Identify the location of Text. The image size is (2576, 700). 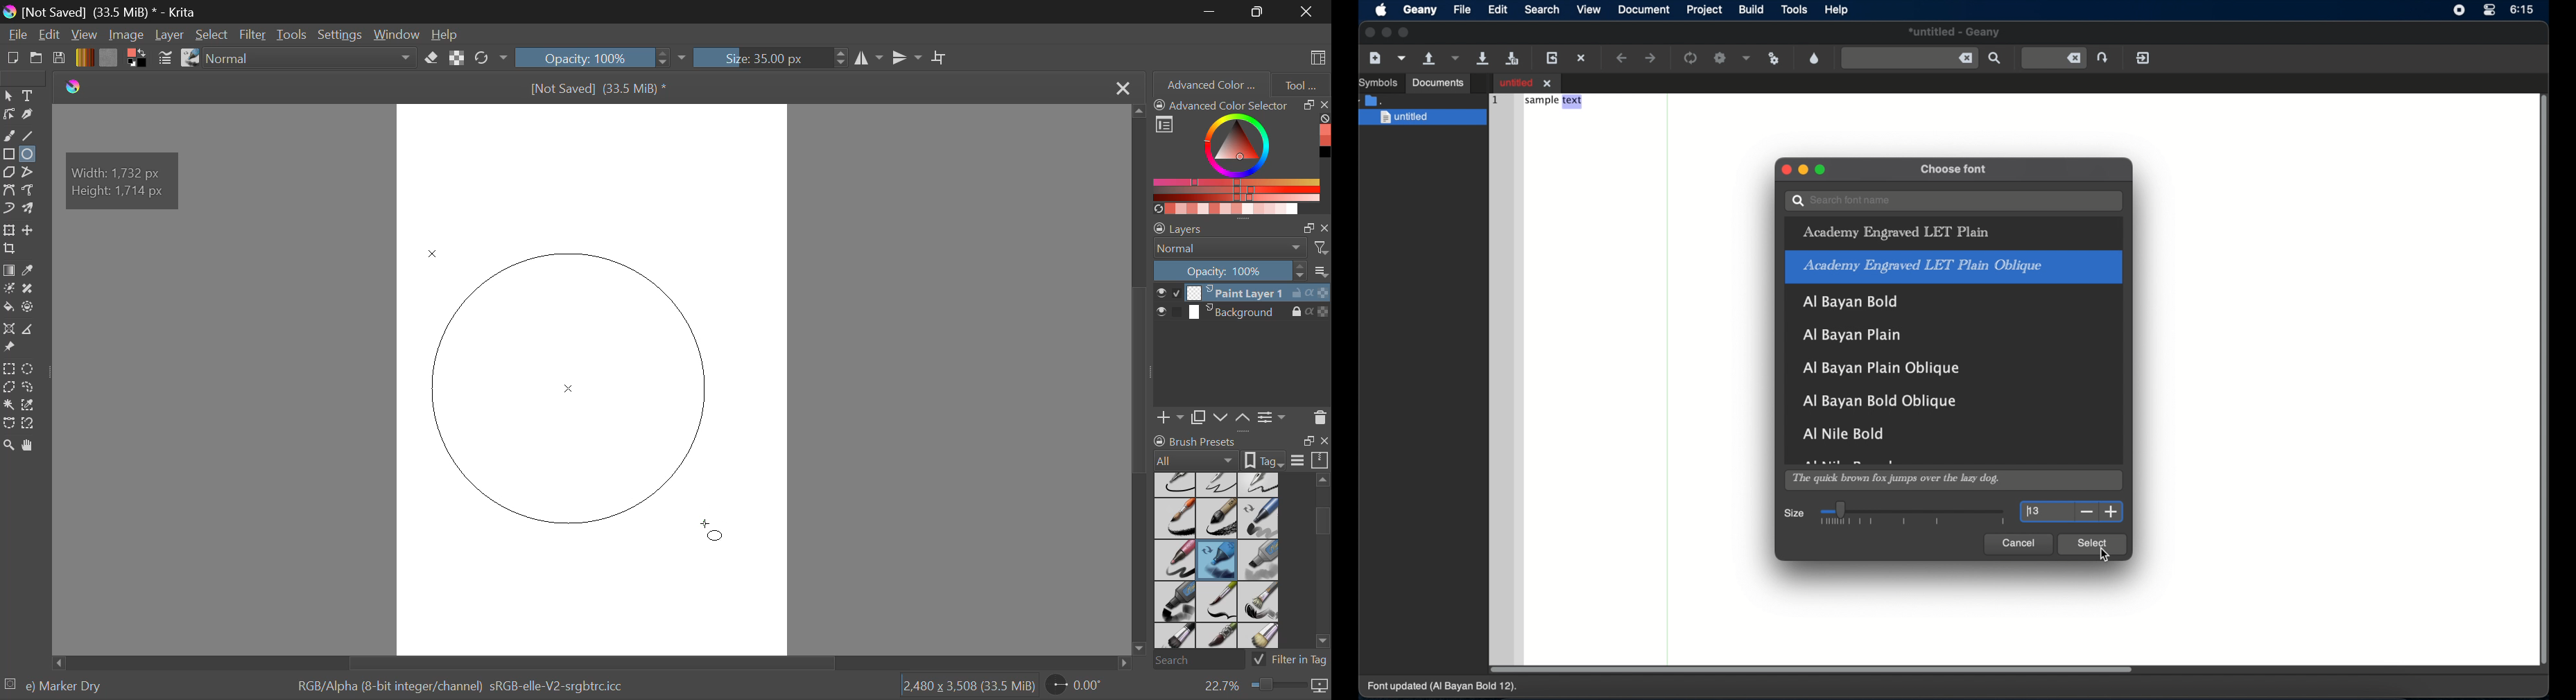
(30, 95).